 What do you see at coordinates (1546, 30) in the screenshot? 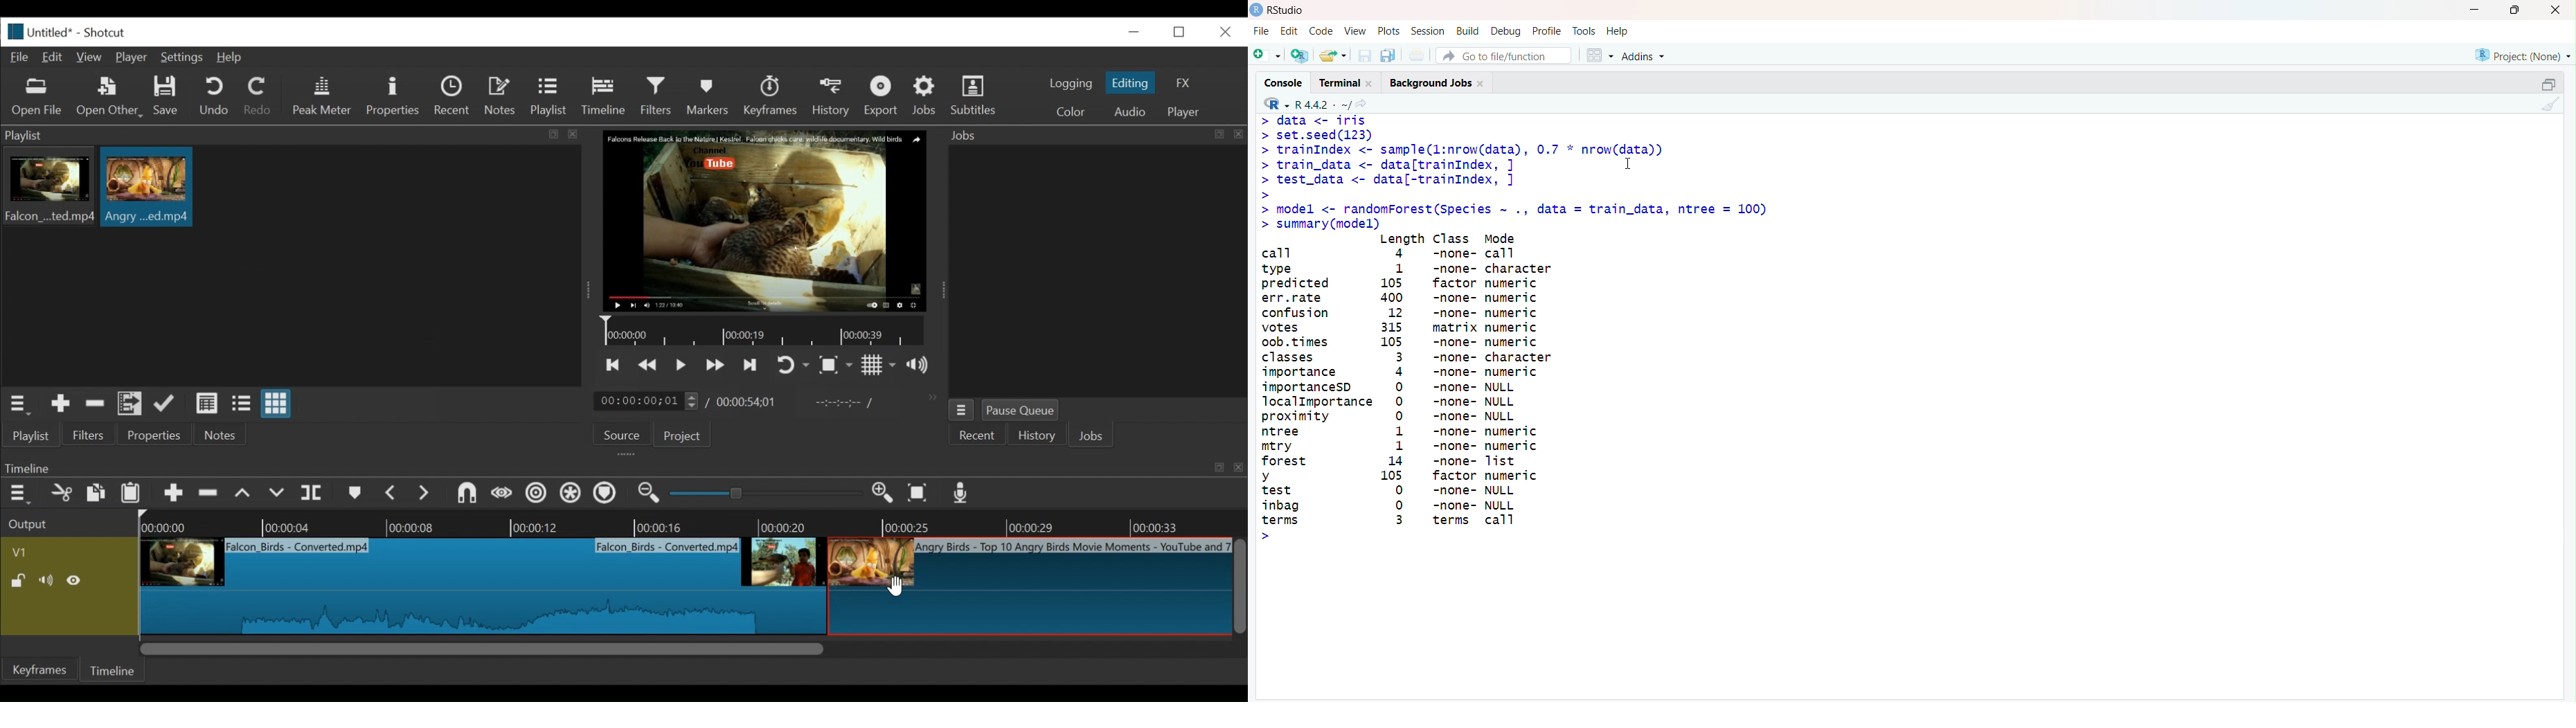
I see `Profile` at bounding box center [1546, 30].